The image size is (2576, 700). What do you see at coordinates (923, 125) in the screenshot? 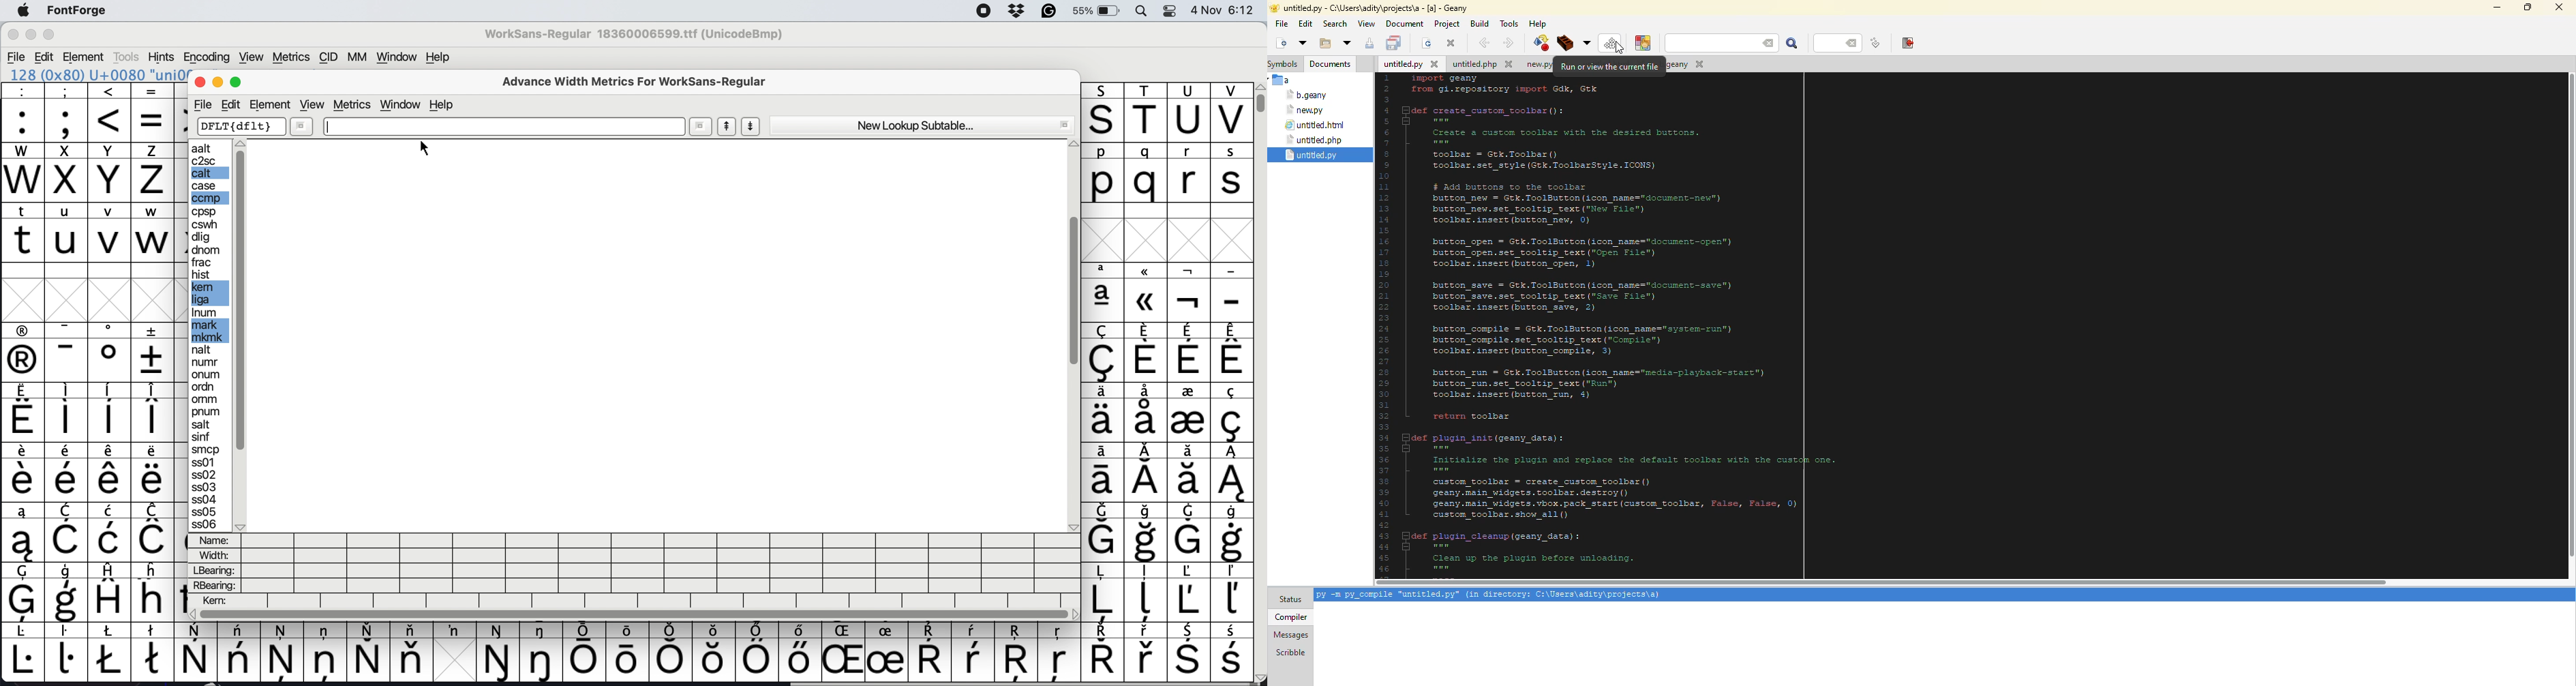
I see `new lookup subtable` at bounding box center [923, 125].